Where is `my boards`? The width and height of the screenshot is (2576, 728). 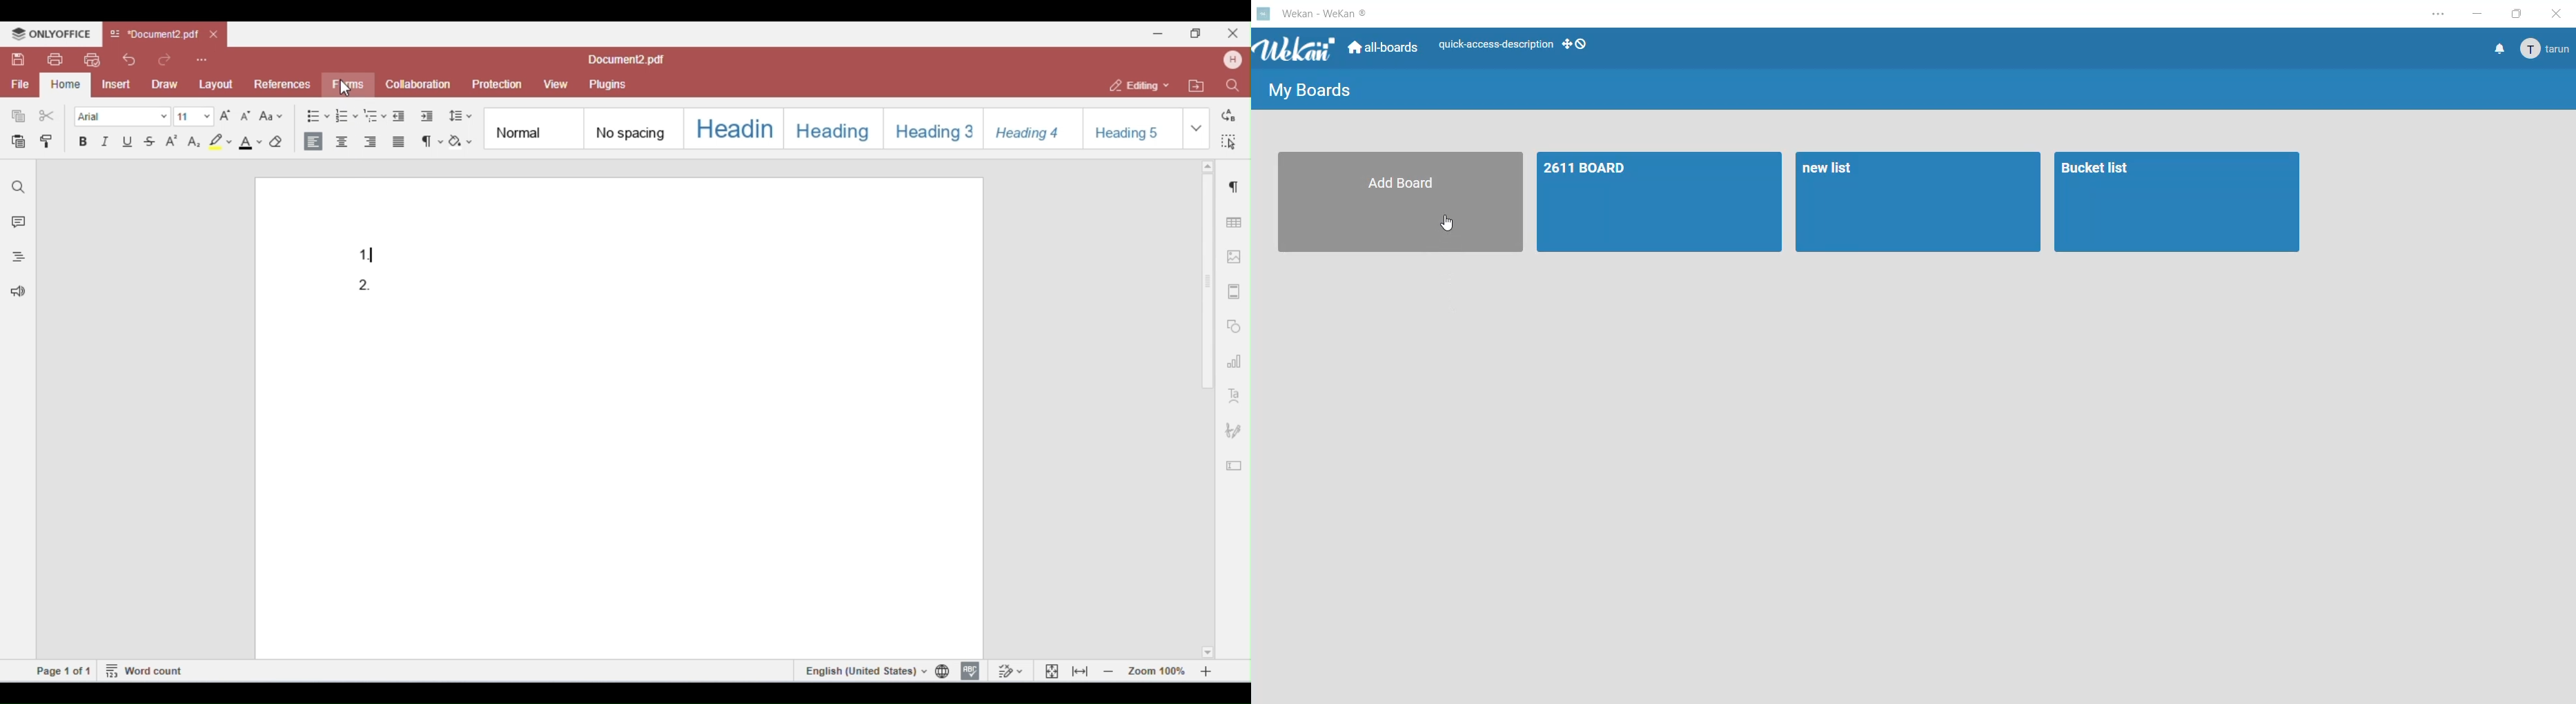 my boards is located at coordinates (1310, 90).